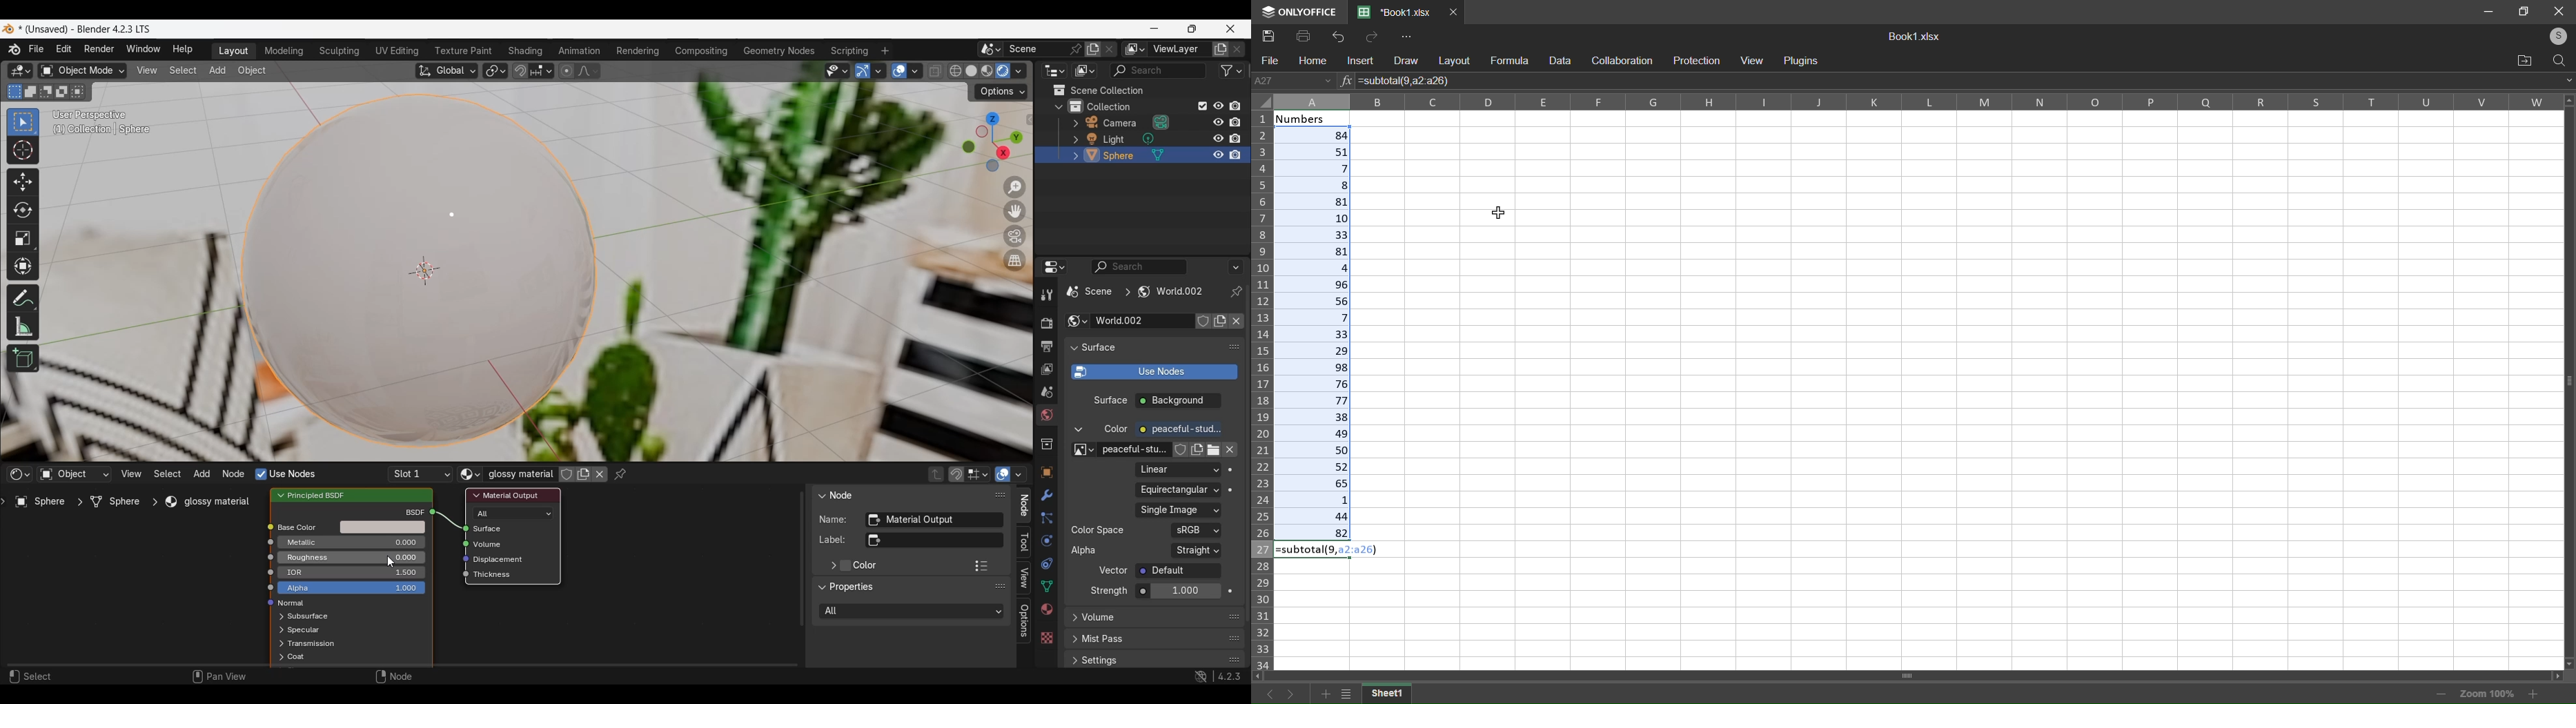  Describe the element at coordinates (340, 51) in the screenshot. I see `Sculpting workspace` at that location.